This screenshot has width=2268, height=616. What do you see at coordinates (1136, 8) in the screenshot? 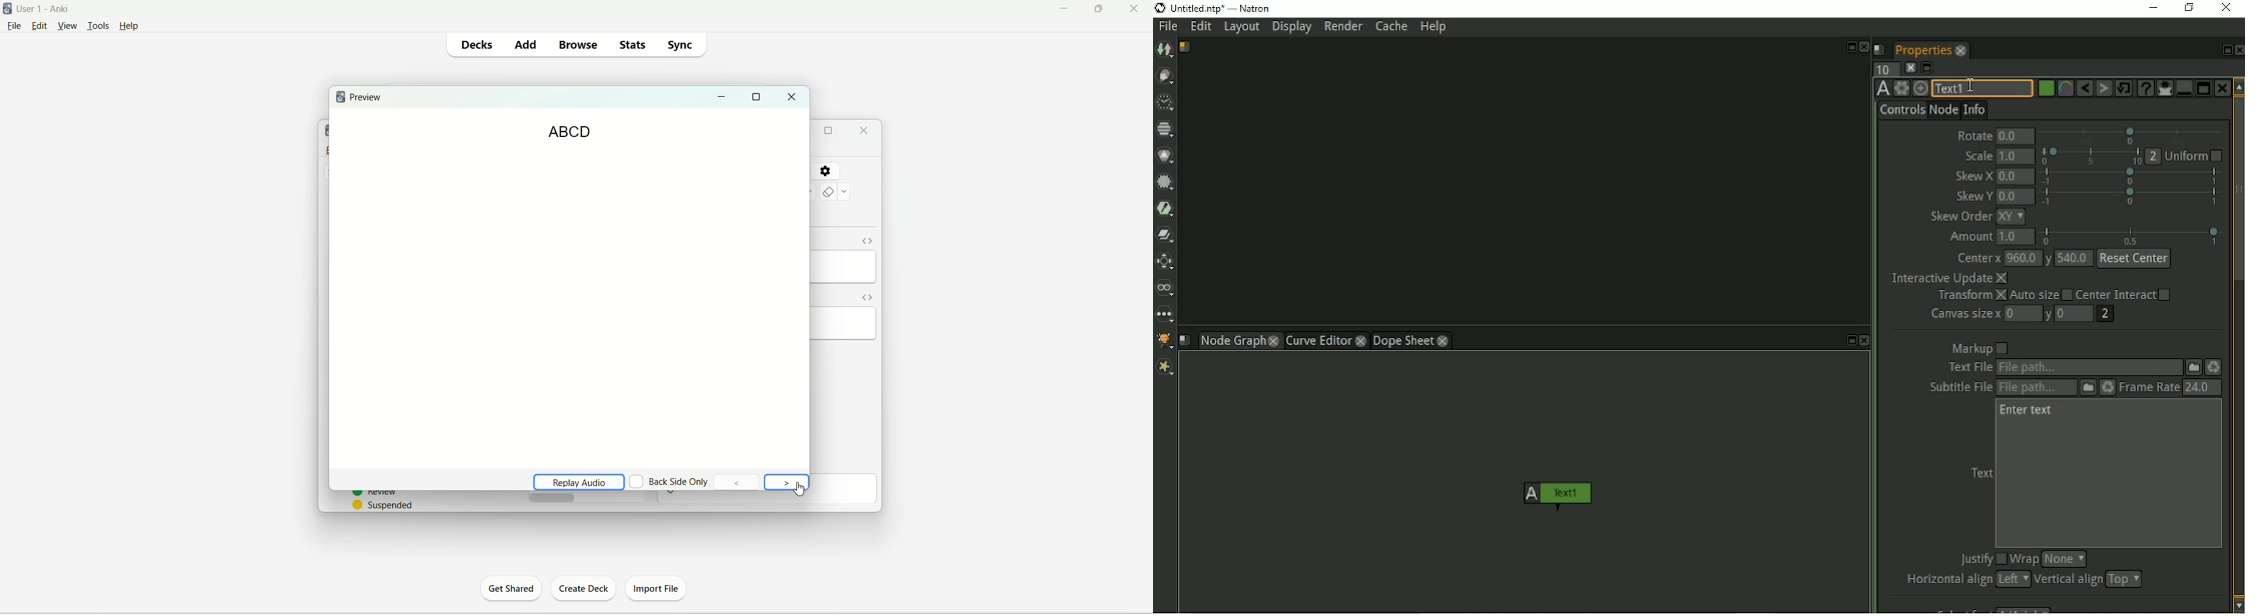
I see `close` at bounding box center [1136, 8].